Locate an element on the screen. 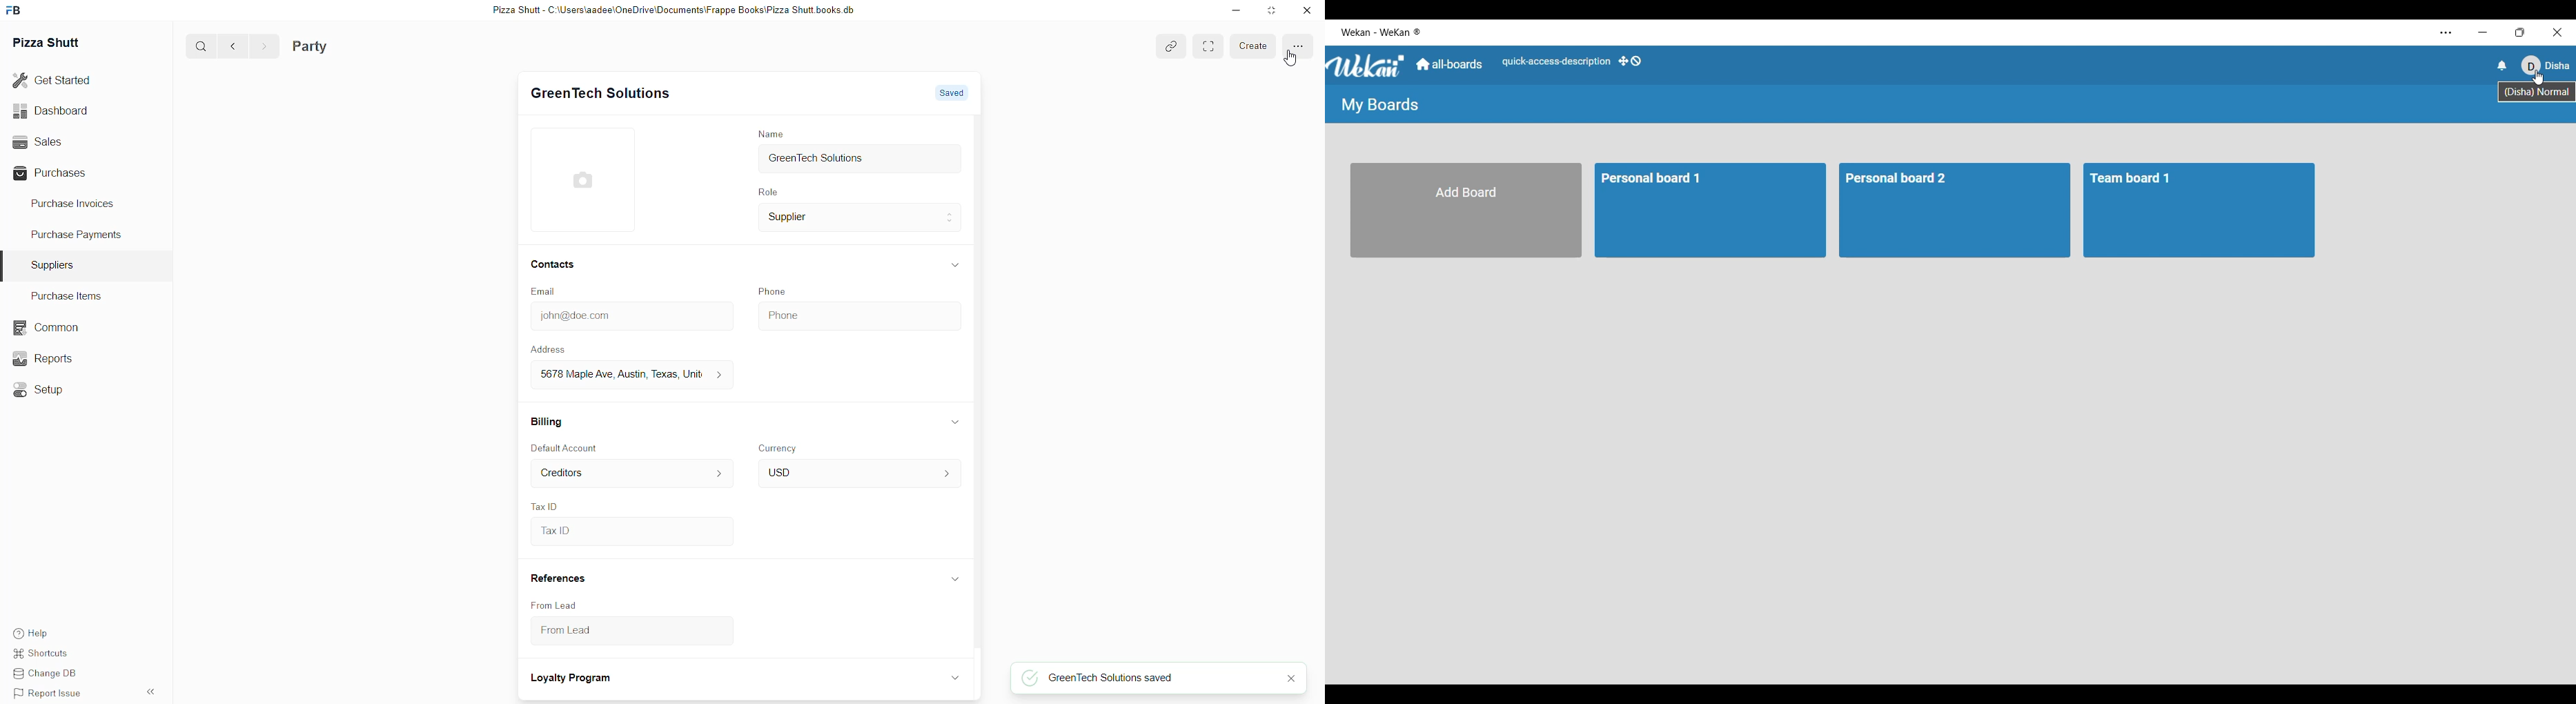 The width and height of the screenshot is (2576, 728). J Report Issue is located at coordinates (50, 694).